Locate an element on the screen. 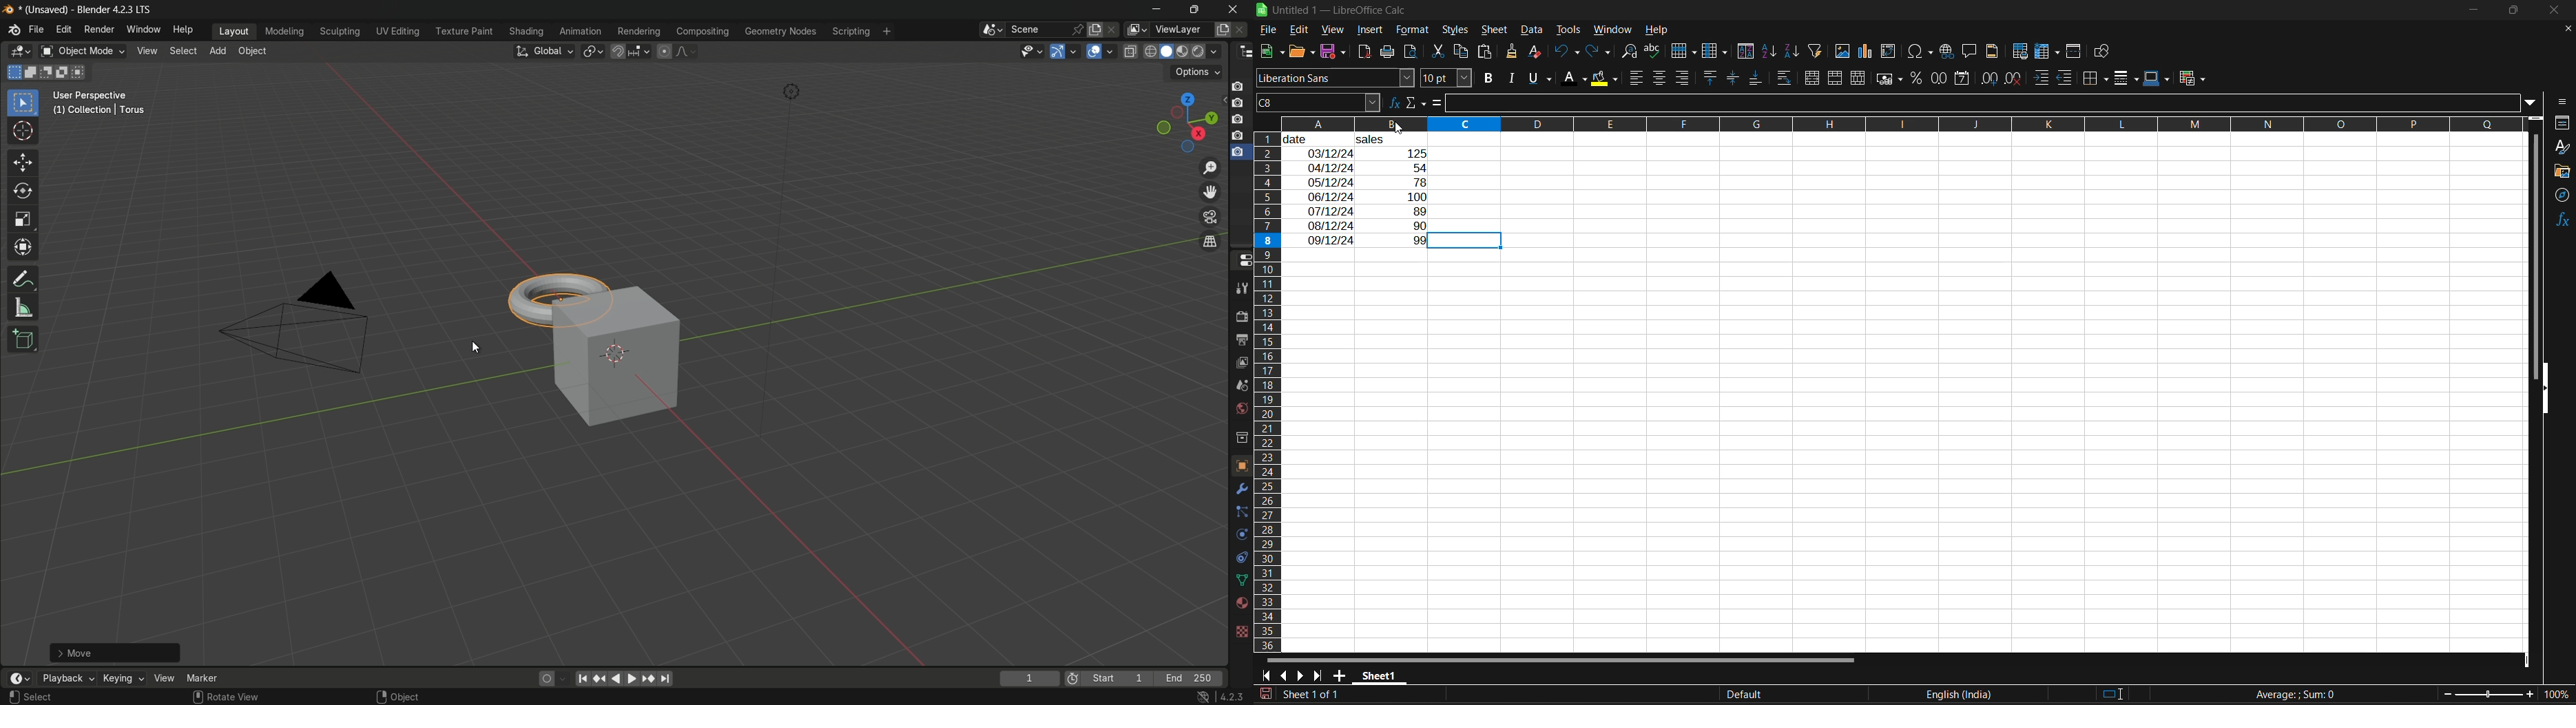 Image resolution: width=2576 pixels, height=728 pixels. logo is located at coordinates (9, 10).